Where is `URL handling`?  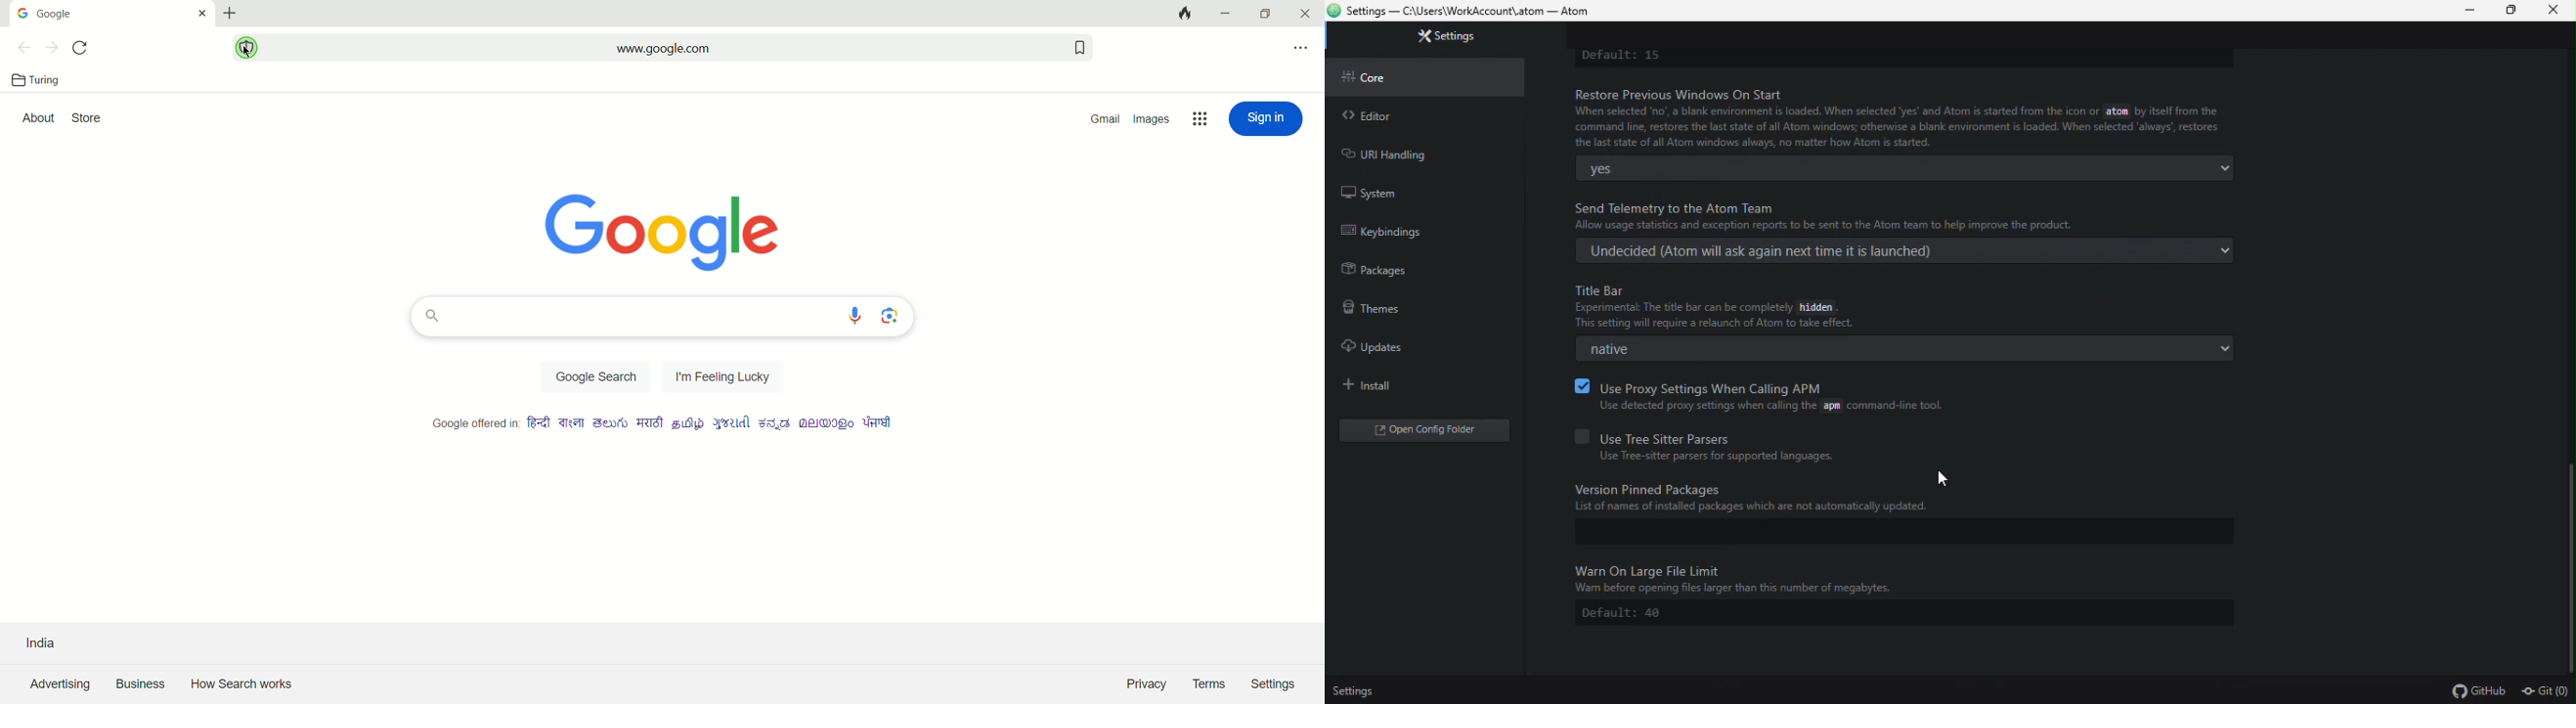
URL handling is located at coordinates (1392, 153).